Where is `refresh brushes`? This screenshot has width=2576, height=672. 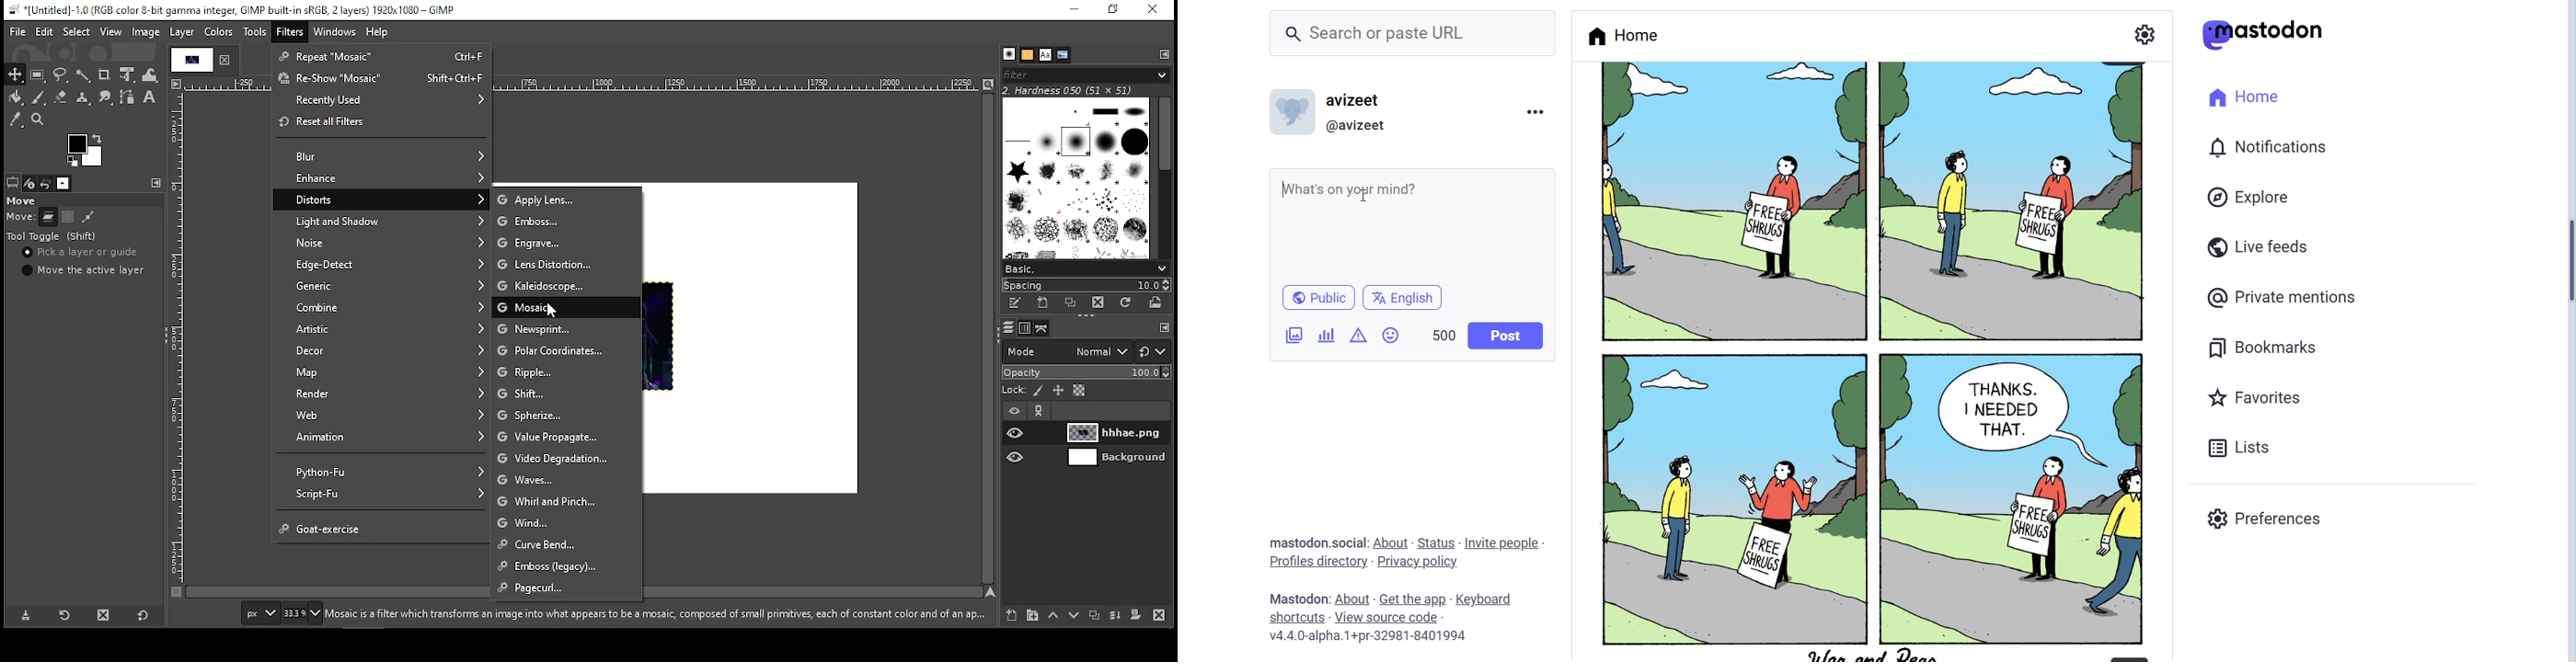
refresh brushes is located at coordinates (1125, 304).